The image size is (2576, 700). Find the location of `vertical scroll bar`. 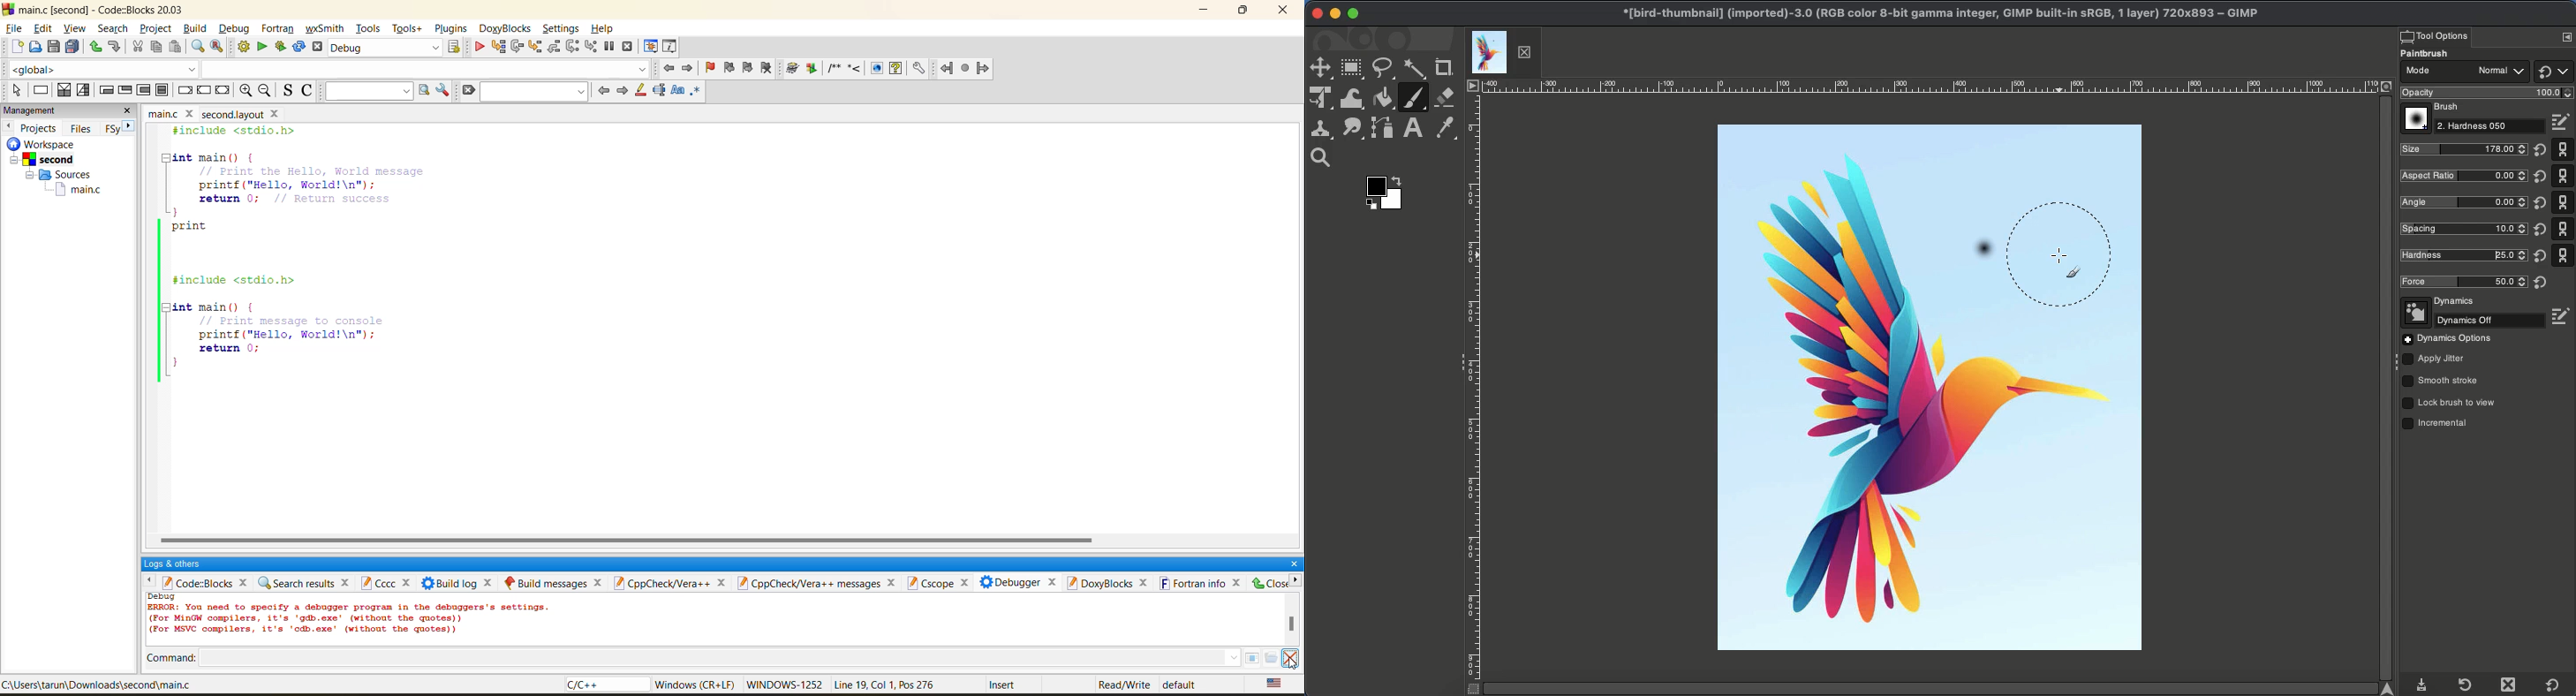

vertical scroll bar is located at coordinates (1288, 625).